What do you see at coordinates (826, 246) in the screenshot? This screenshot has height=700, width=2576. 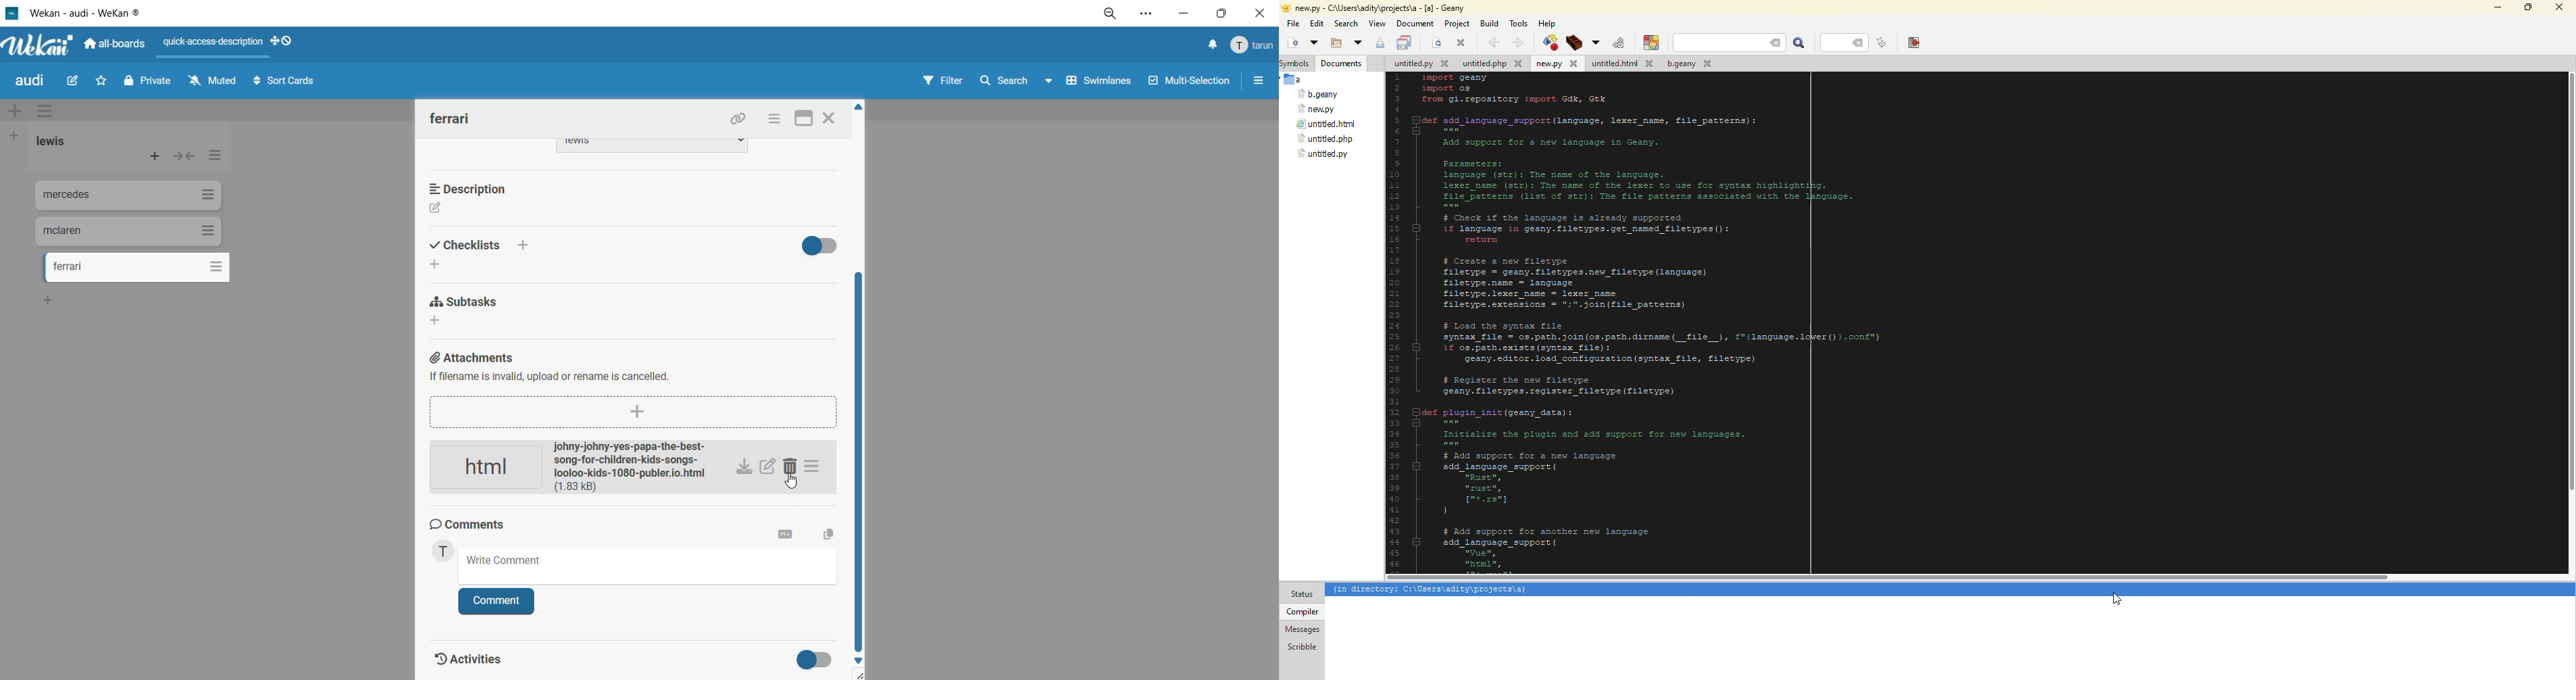 I see `hide completed checklist` at bounding box center [826, 246].